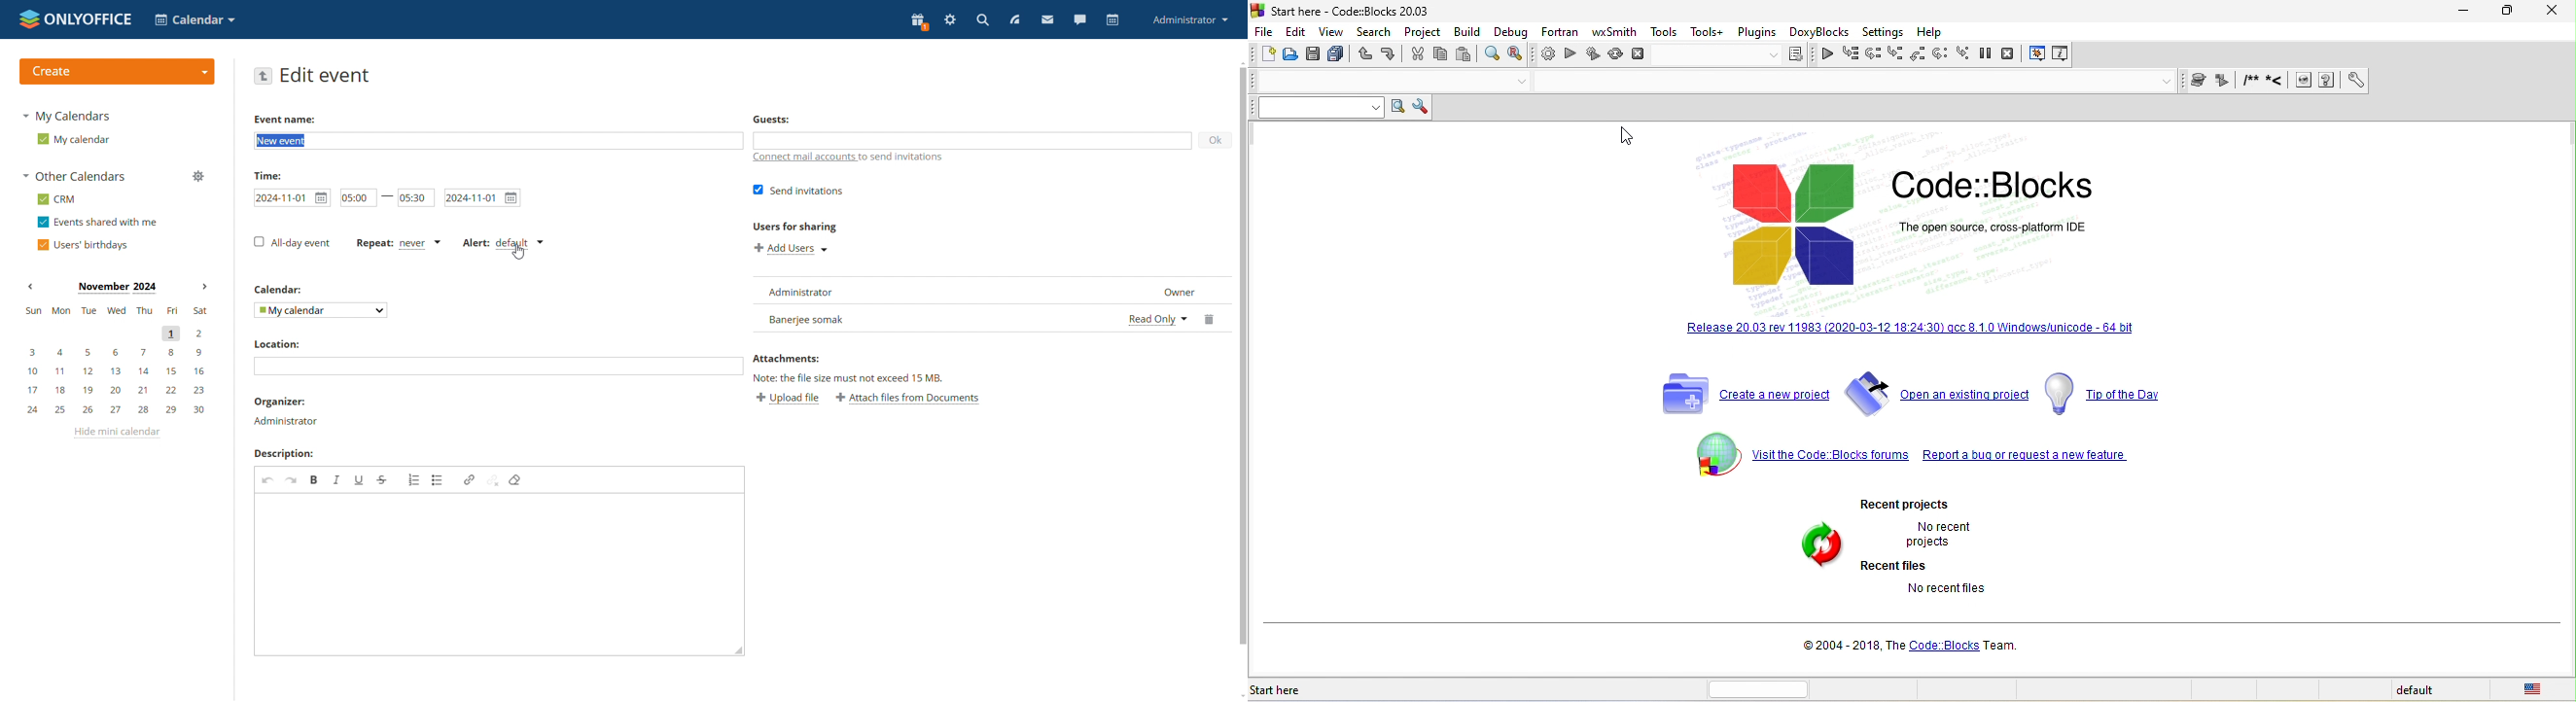  Describe the element at coordinates (2404, 83) in the screenshot. I see `block comment` at that location.